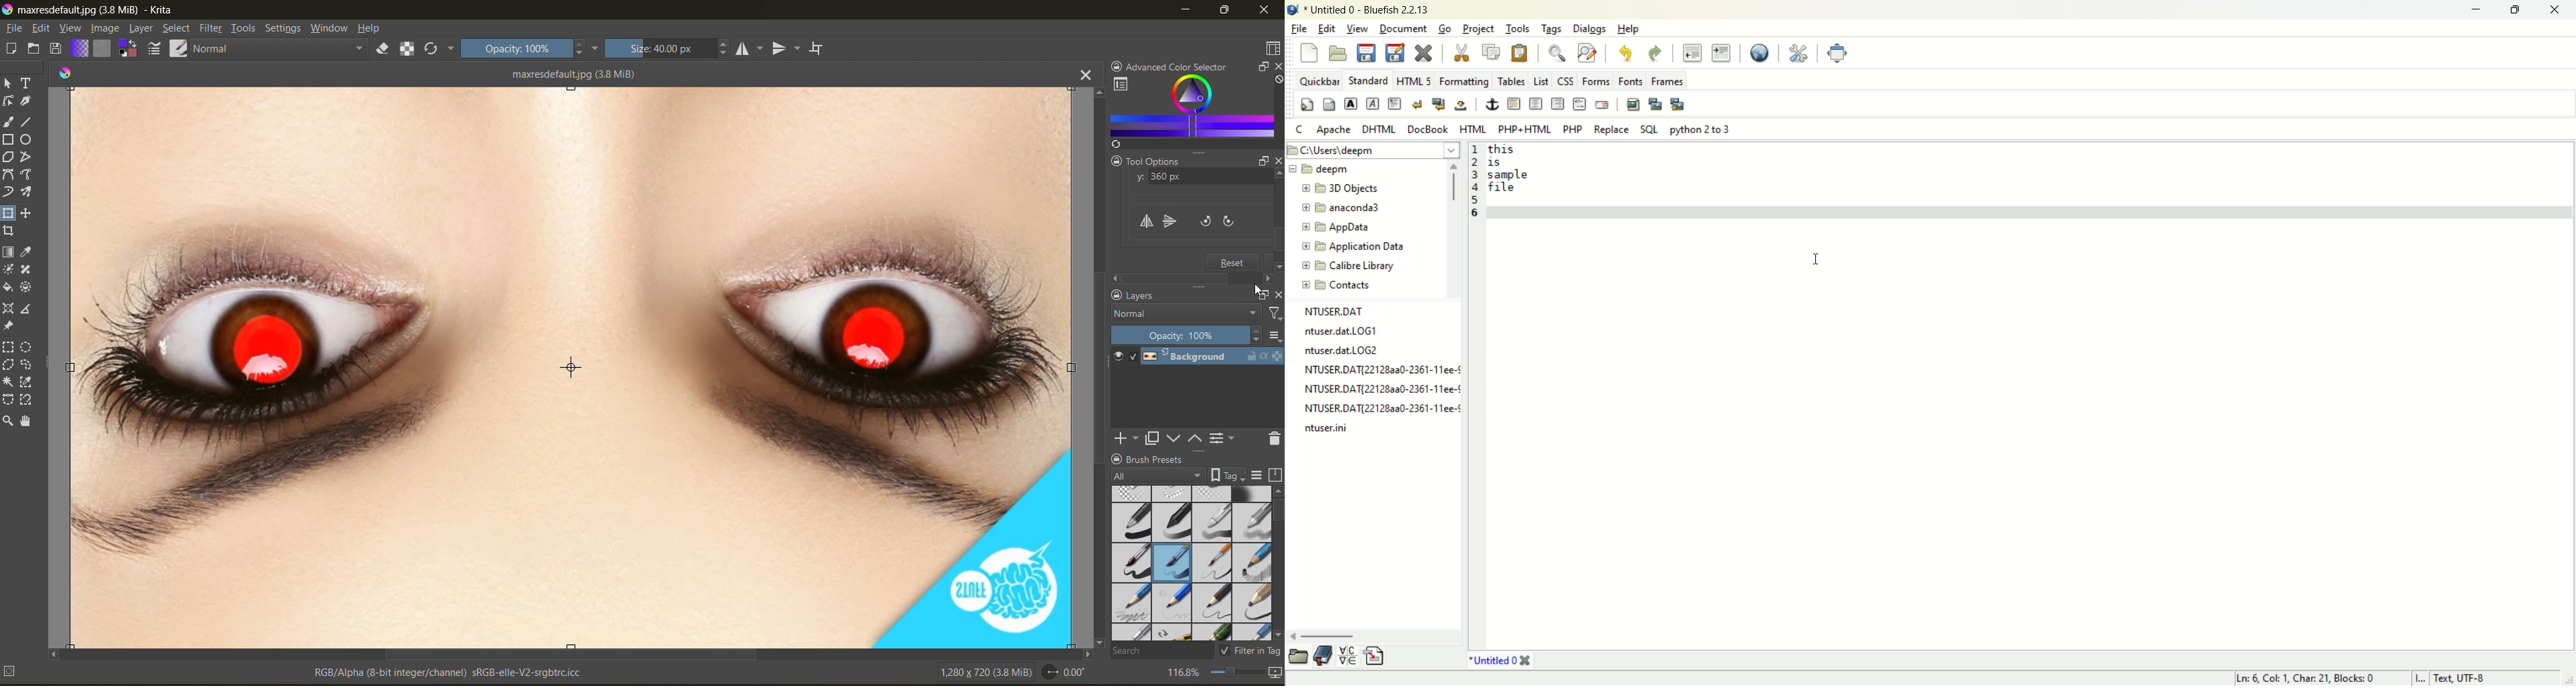 Image resolution: width=2576 pixels, height=700 pixels. I want to click on reload original preset, so click(435, 49).